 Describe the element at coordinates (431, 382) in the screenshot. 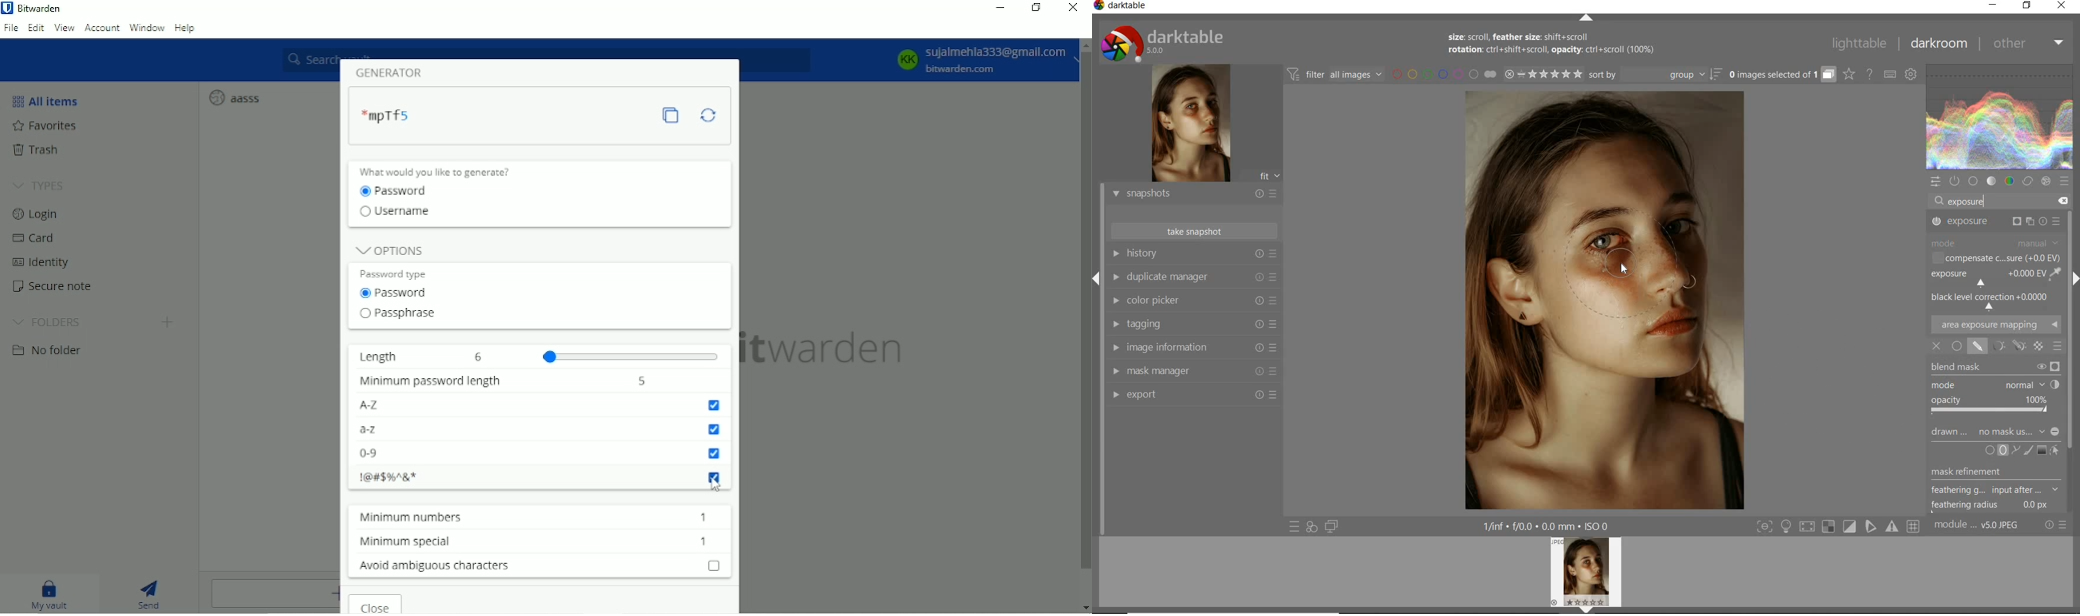

I see `Minimum password length` at that location.